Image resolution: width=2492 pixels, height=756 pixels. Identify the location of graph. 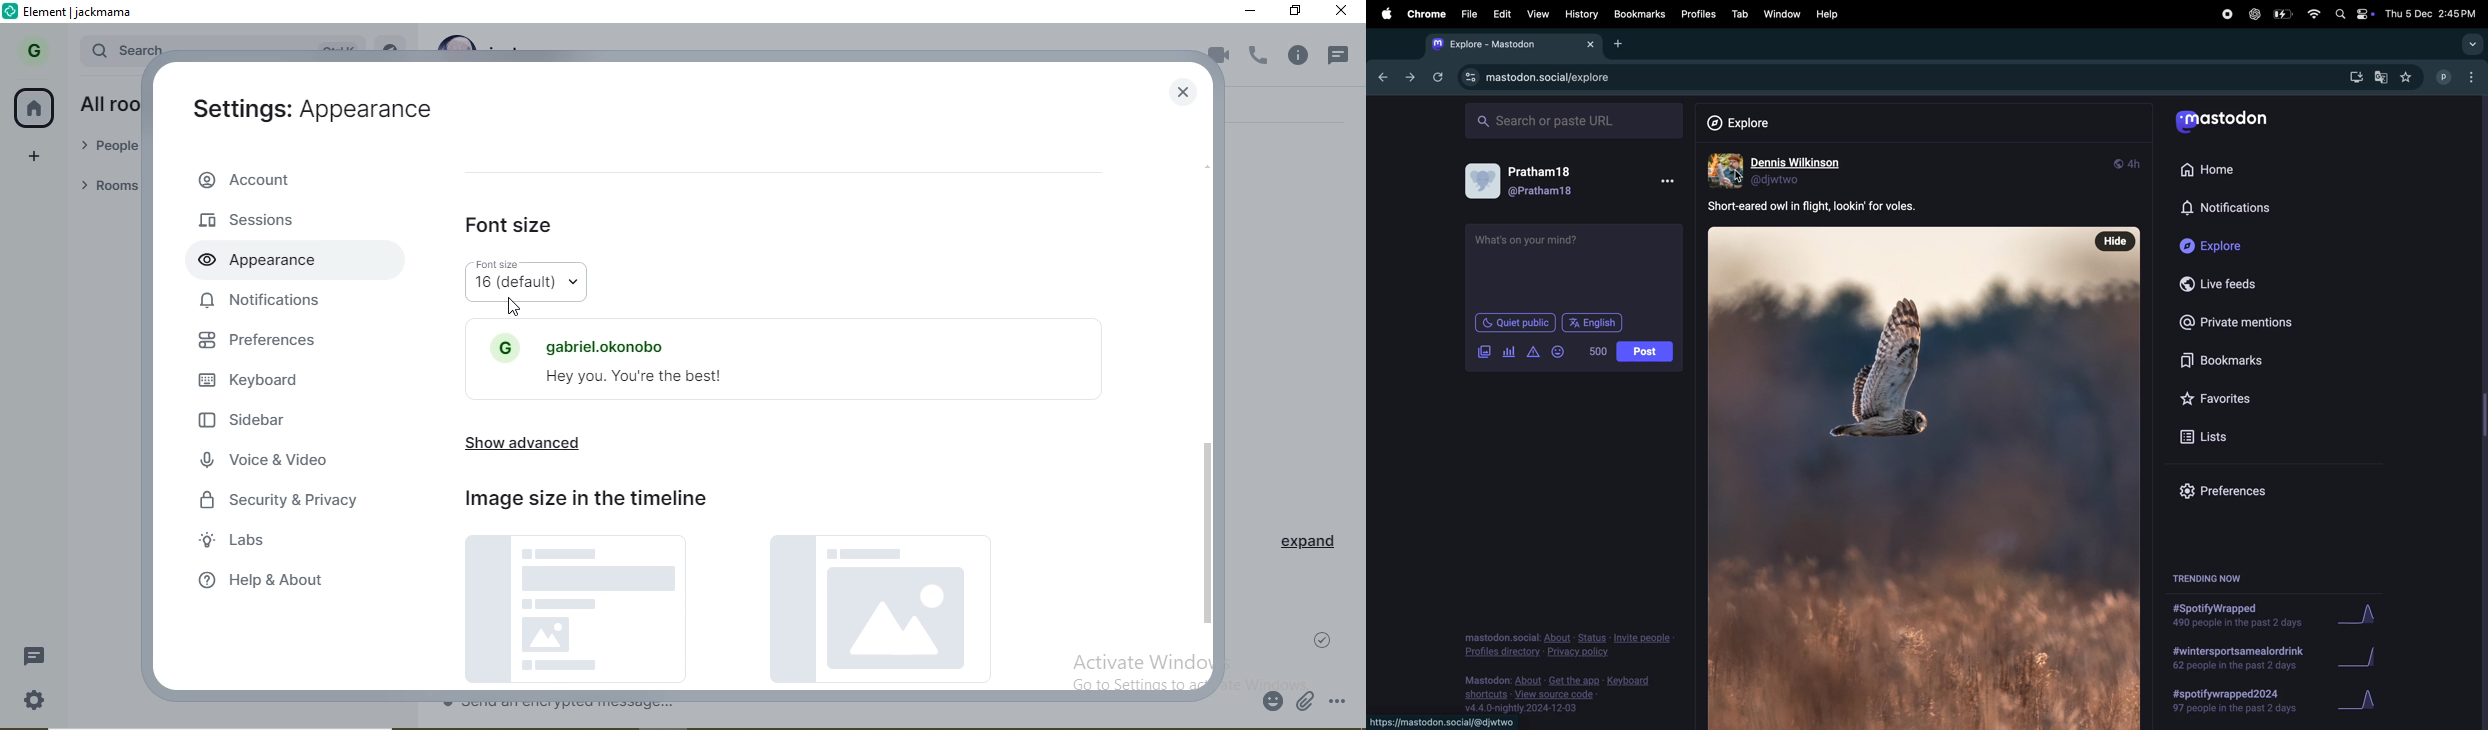
(2362, 703).